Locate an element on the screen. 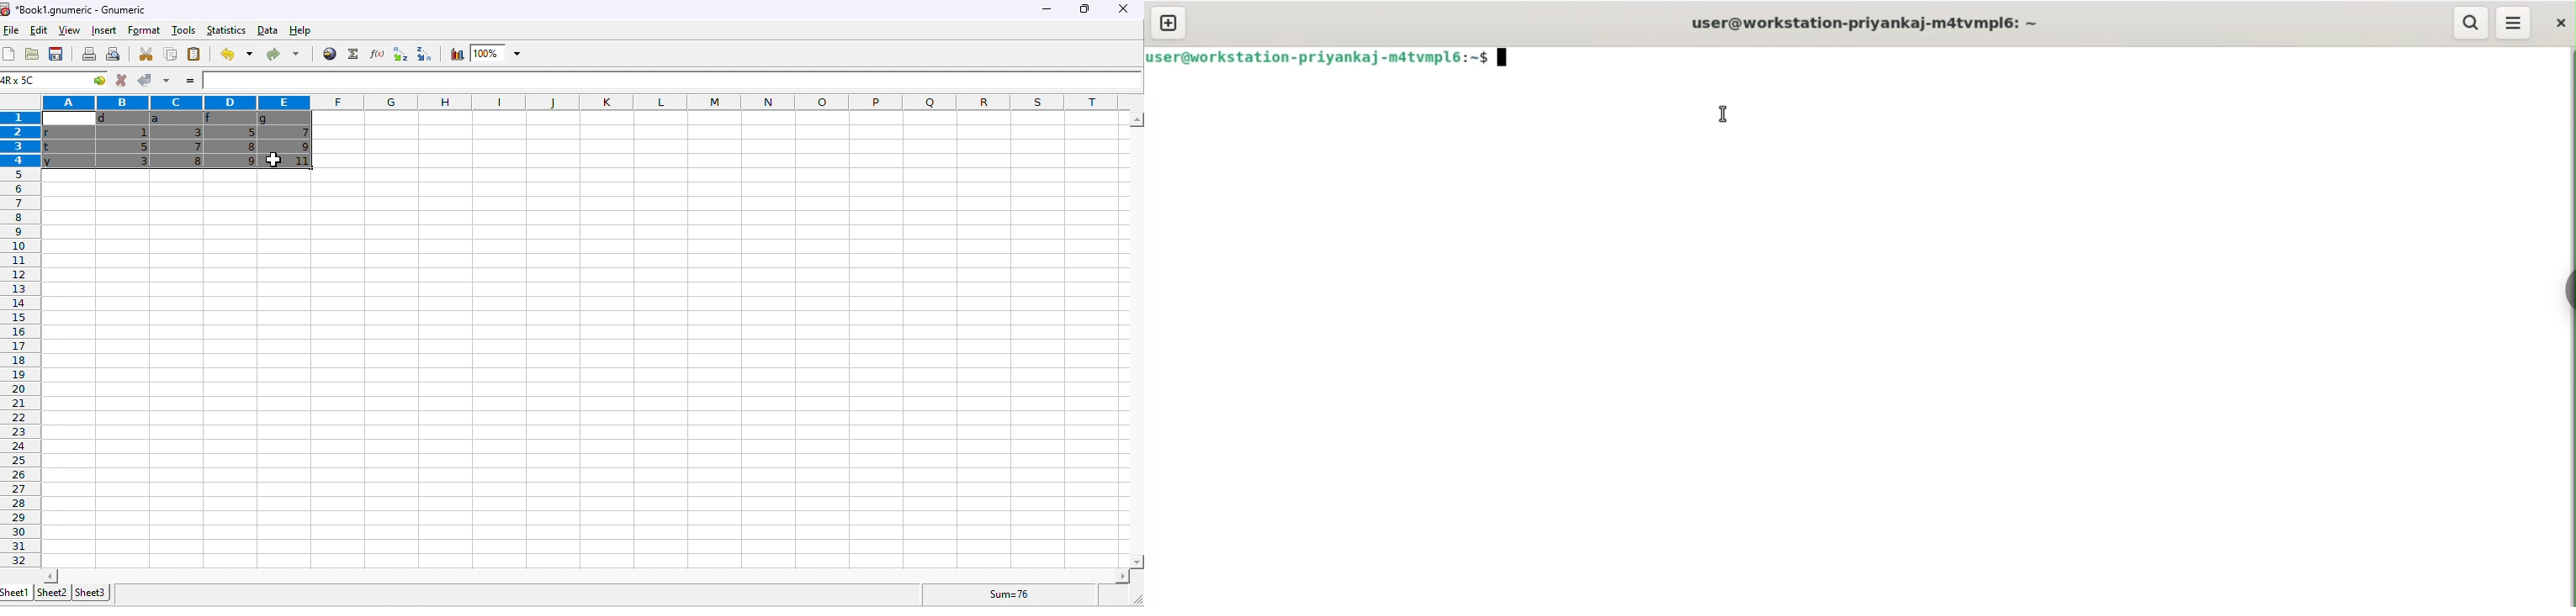 The width and height of the screenshot is (2576, 616). insert hyperlink is located at coordinates (330, 53).